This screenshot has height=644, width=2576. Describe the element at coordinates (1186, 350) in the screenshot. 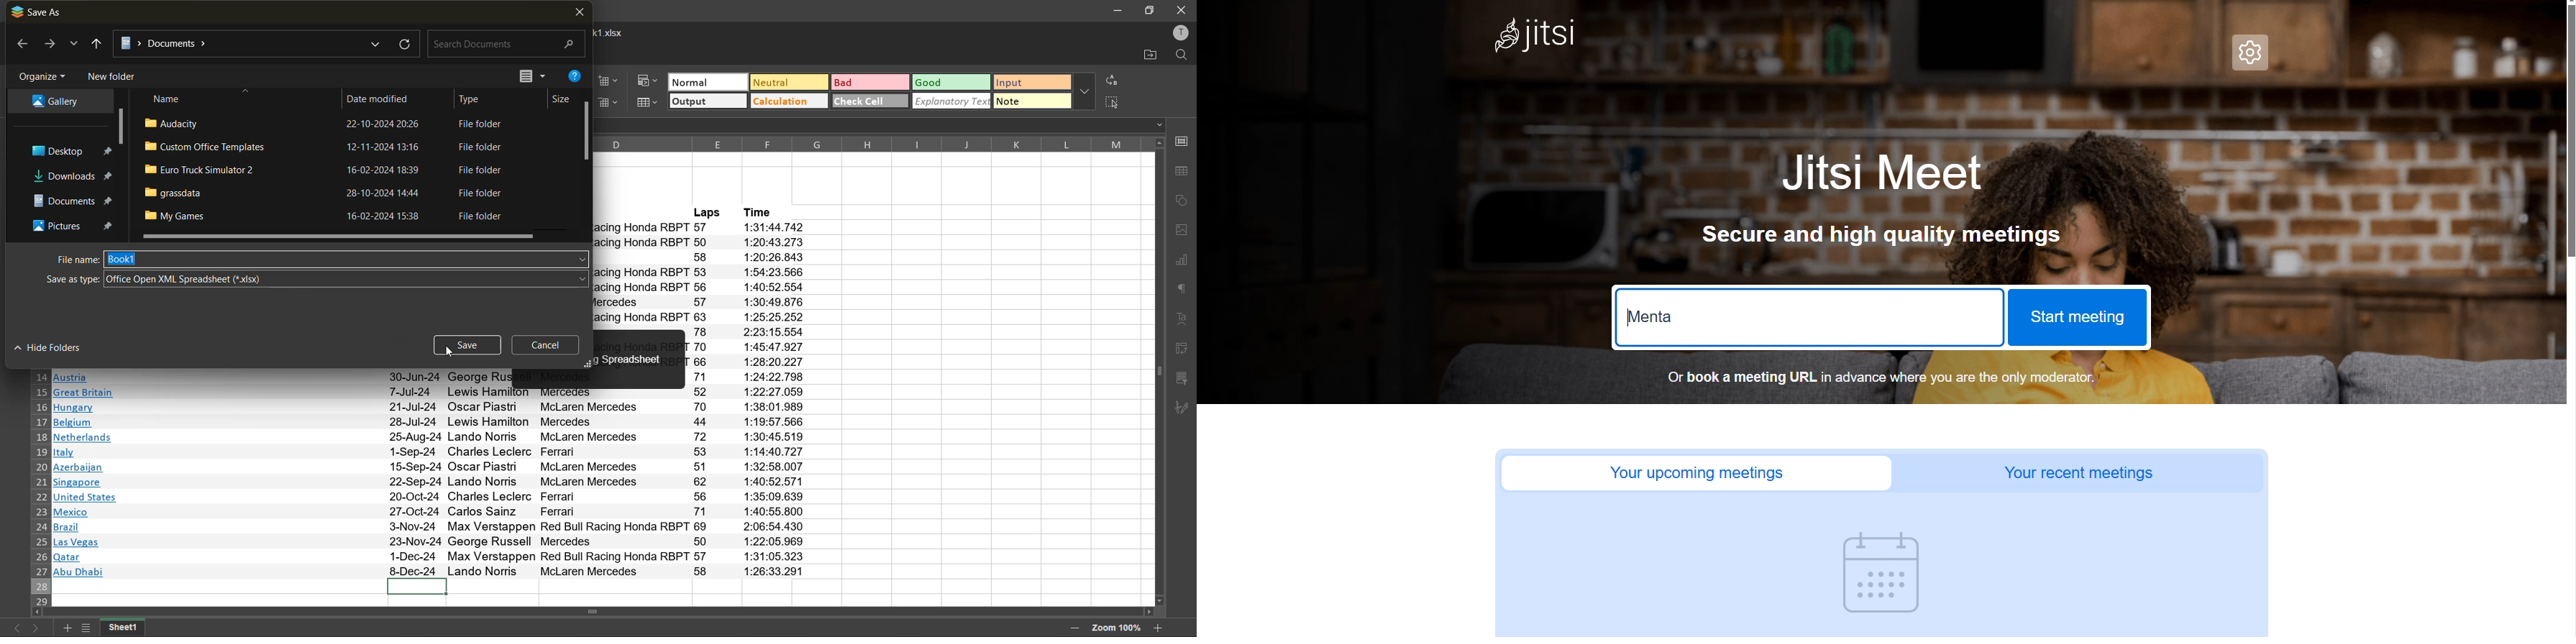

I see `pivot table` at that location.